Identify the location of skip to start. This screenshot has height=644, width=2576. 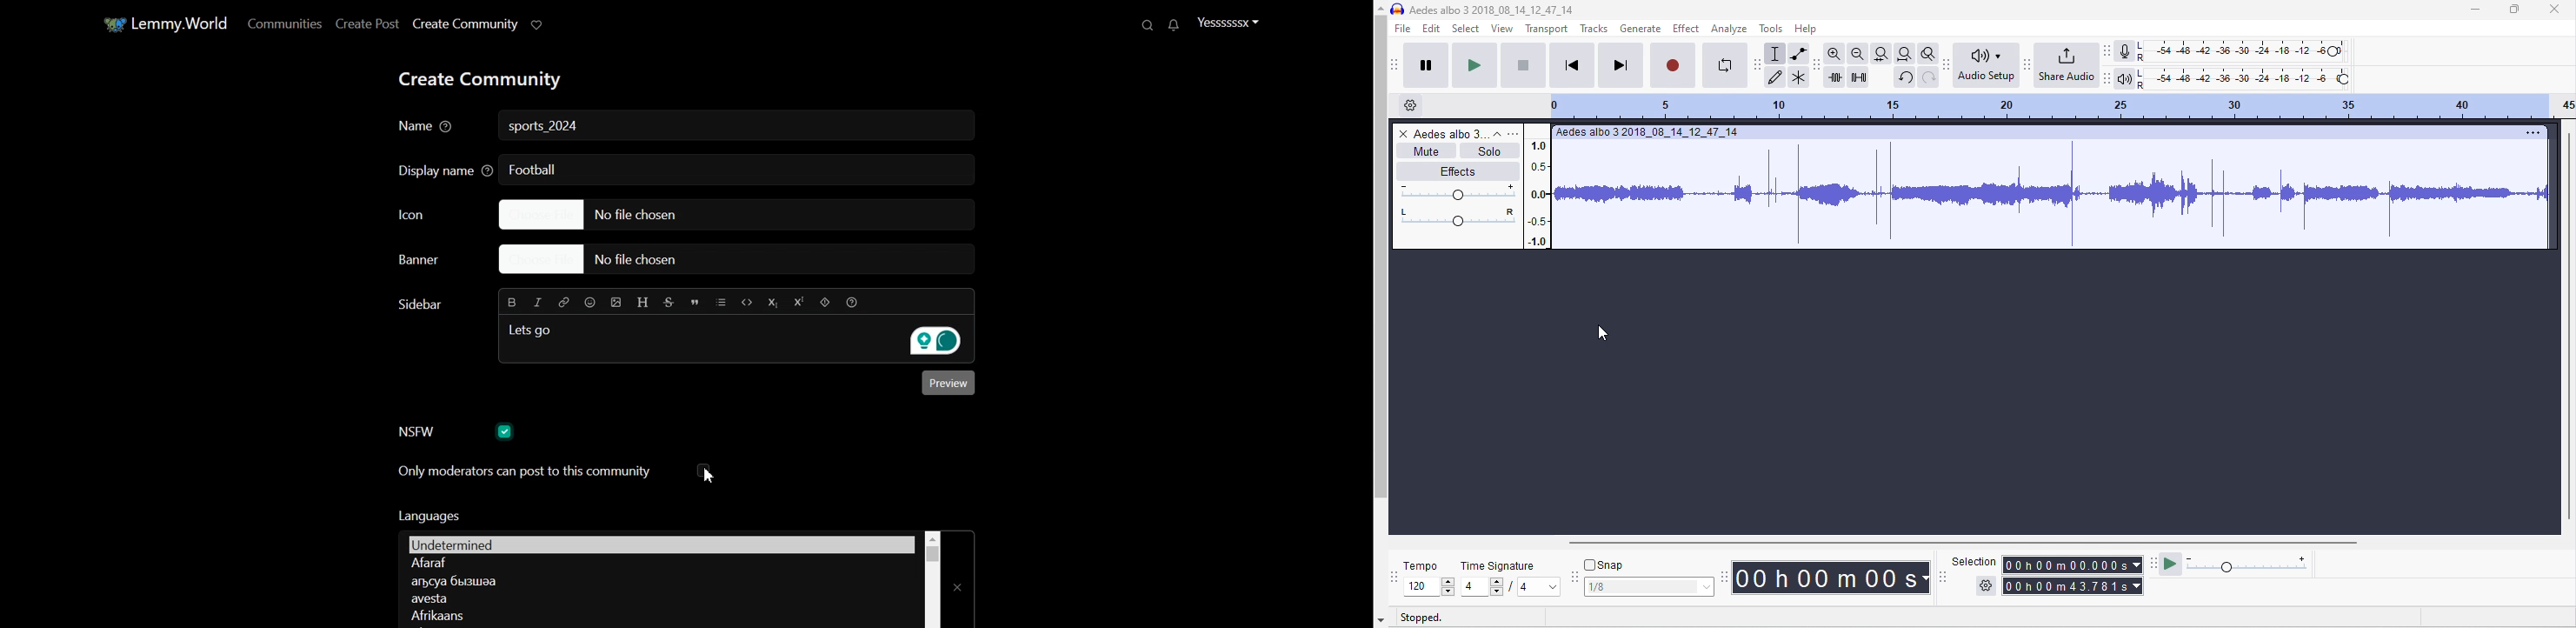
(1572, 65).